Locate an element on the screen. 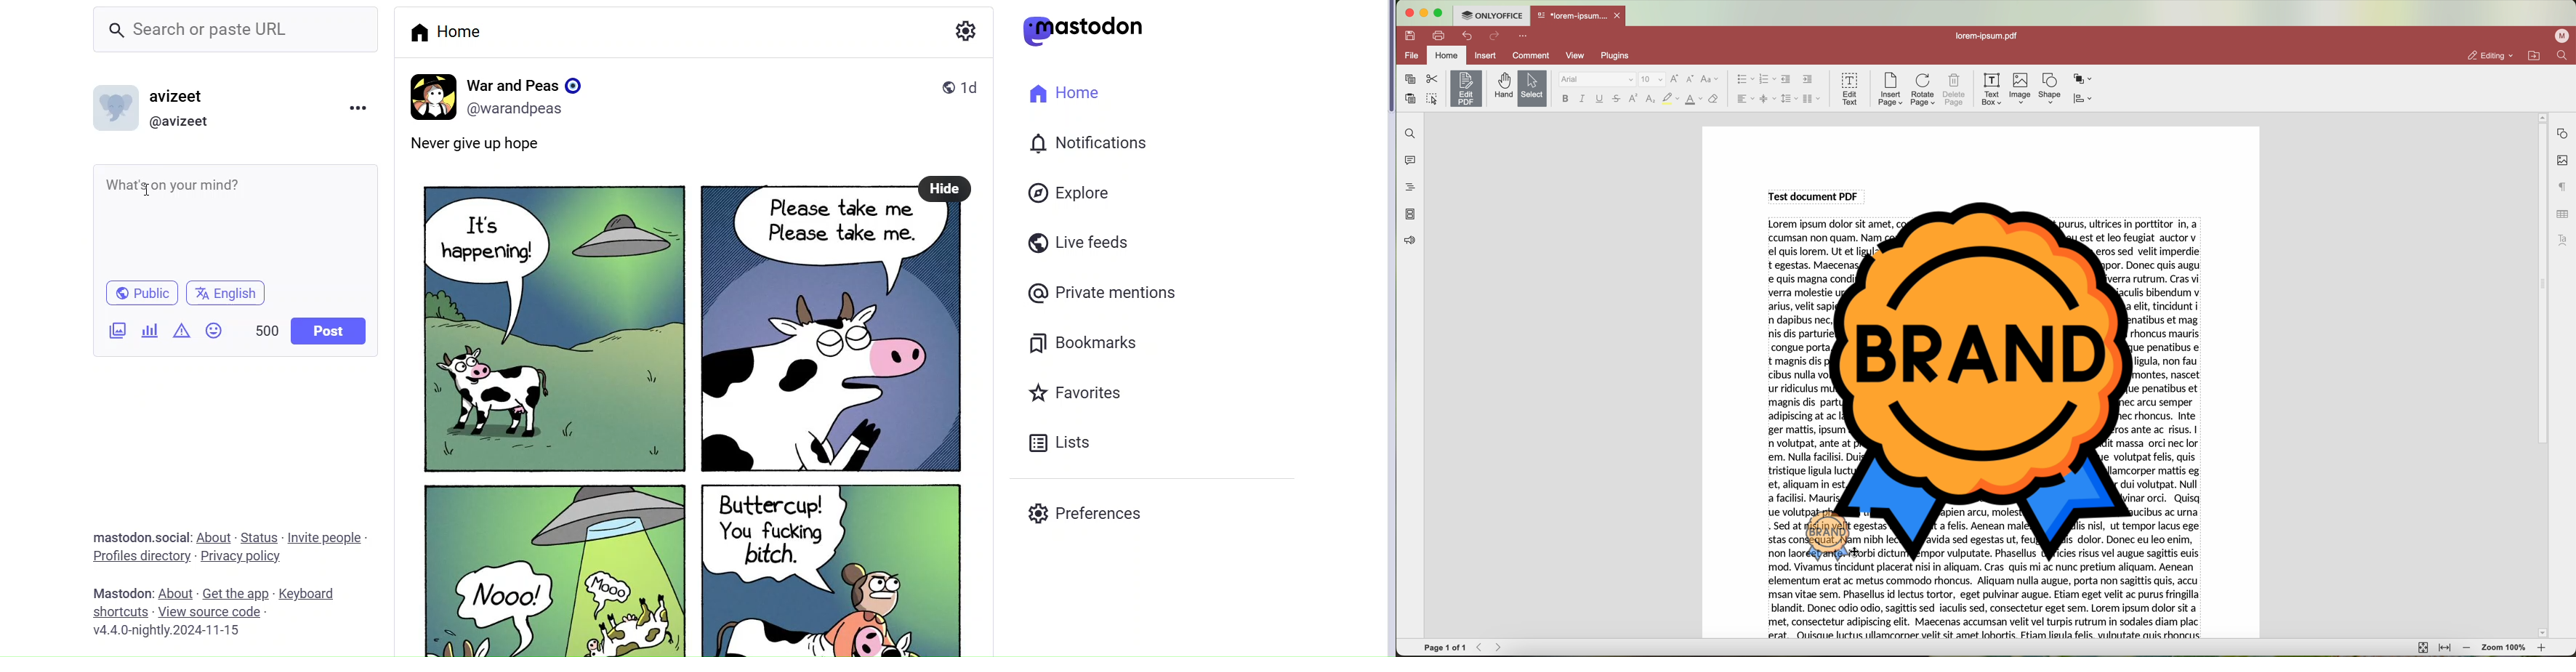  Post is located at coordinates (329, 332).